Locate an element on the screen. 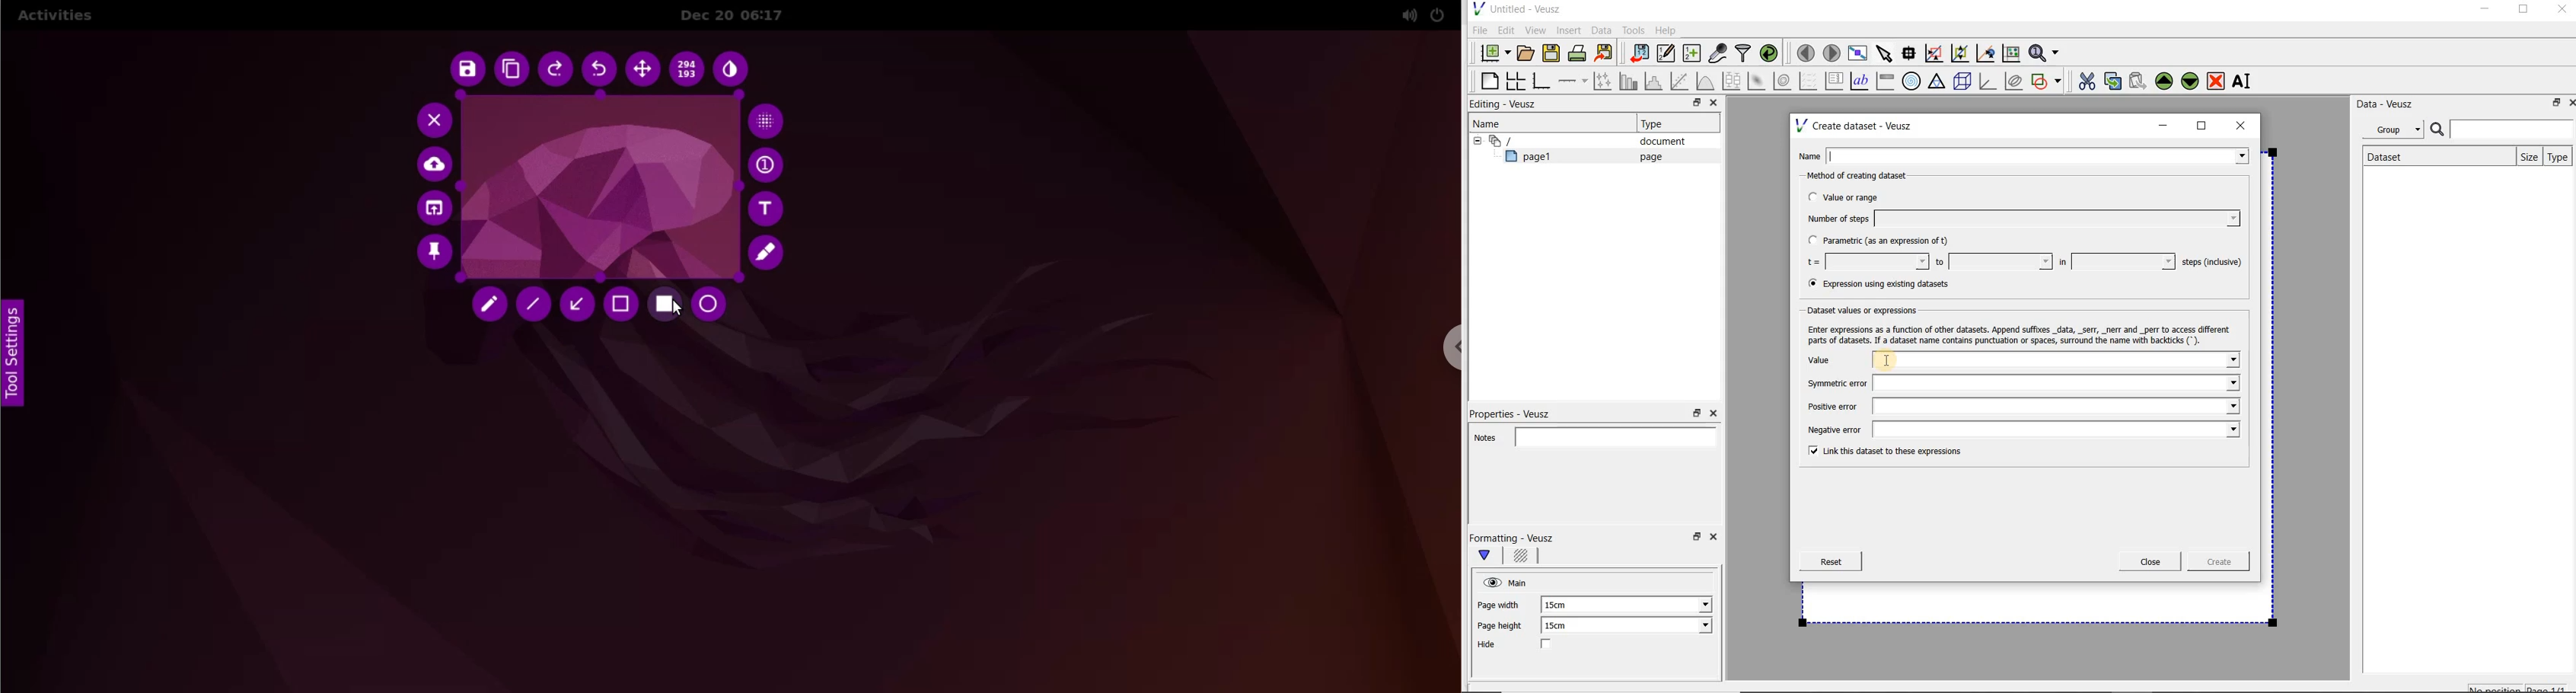 The height and width of the screenshot is (700, 2576). Plot points with lines and error bars is located at coordinates (1604, 80).